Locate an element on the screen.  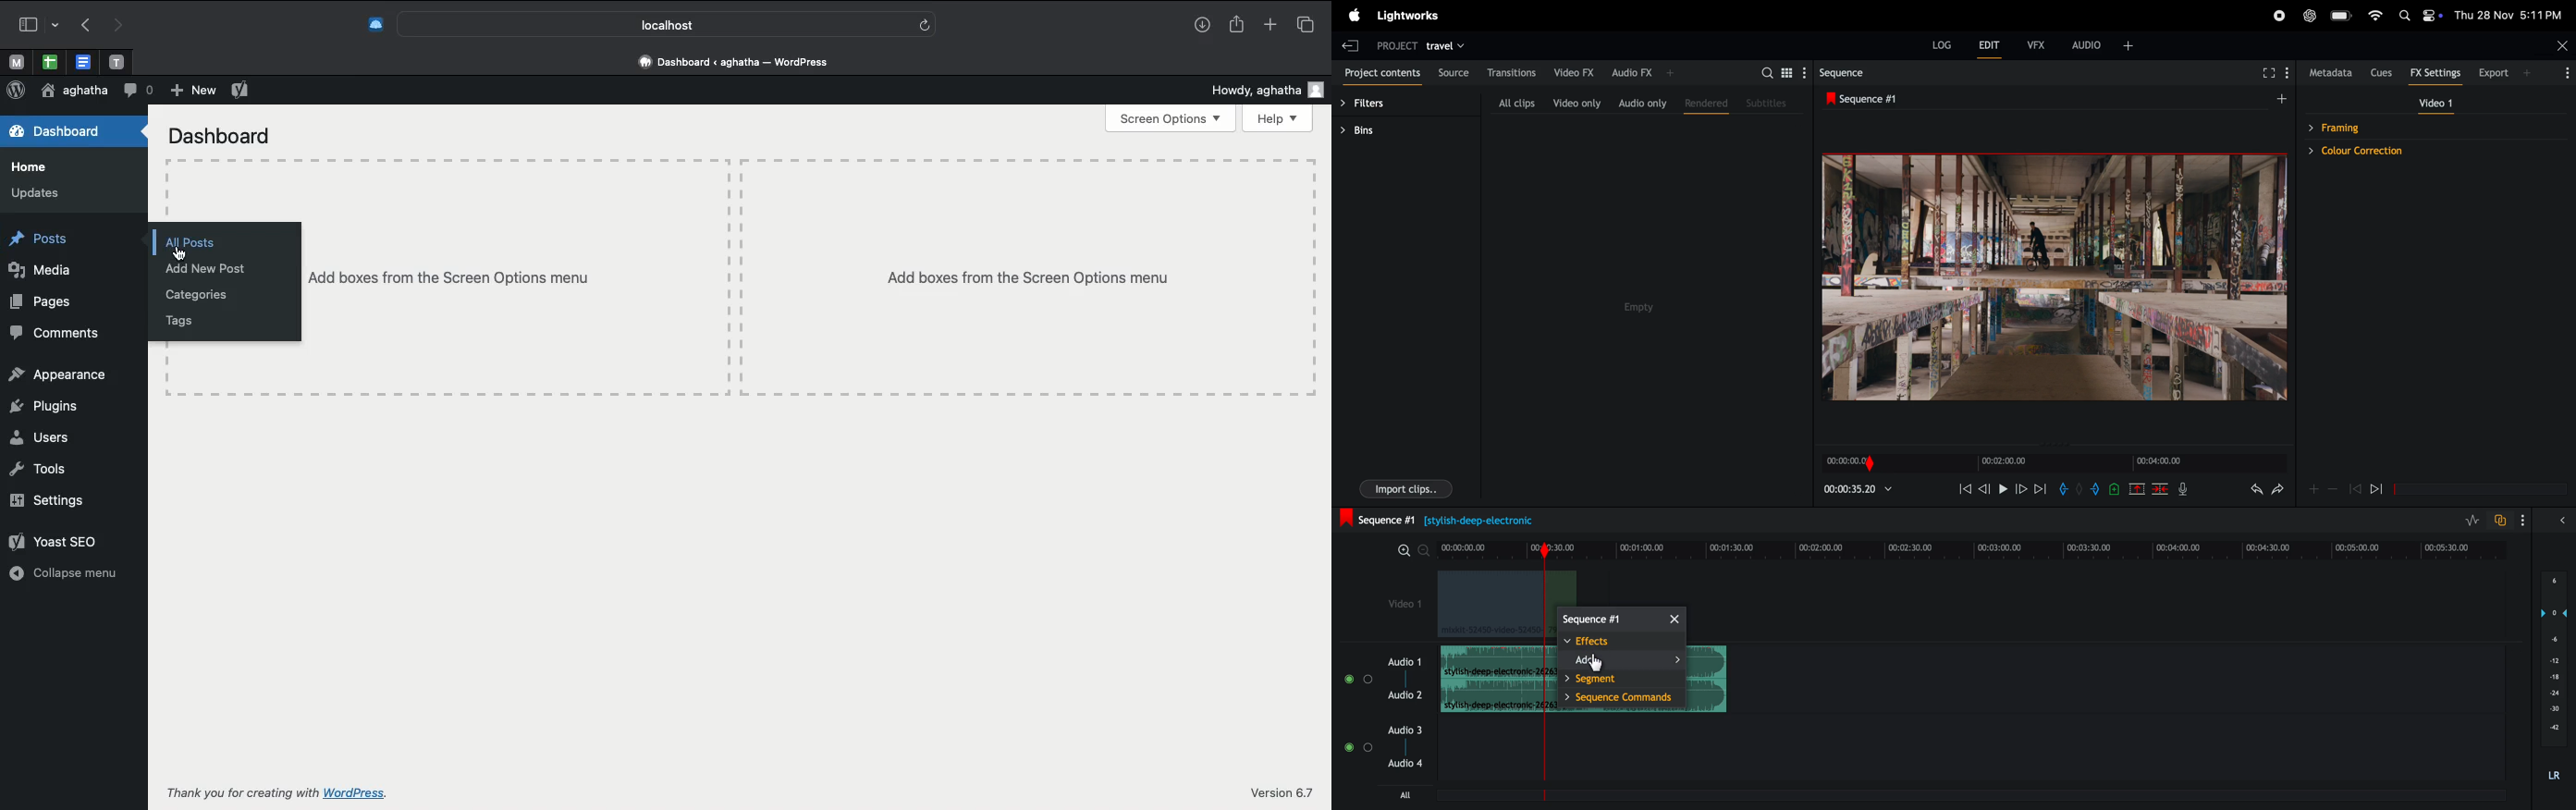
add is located at coordinates (2275, 102).